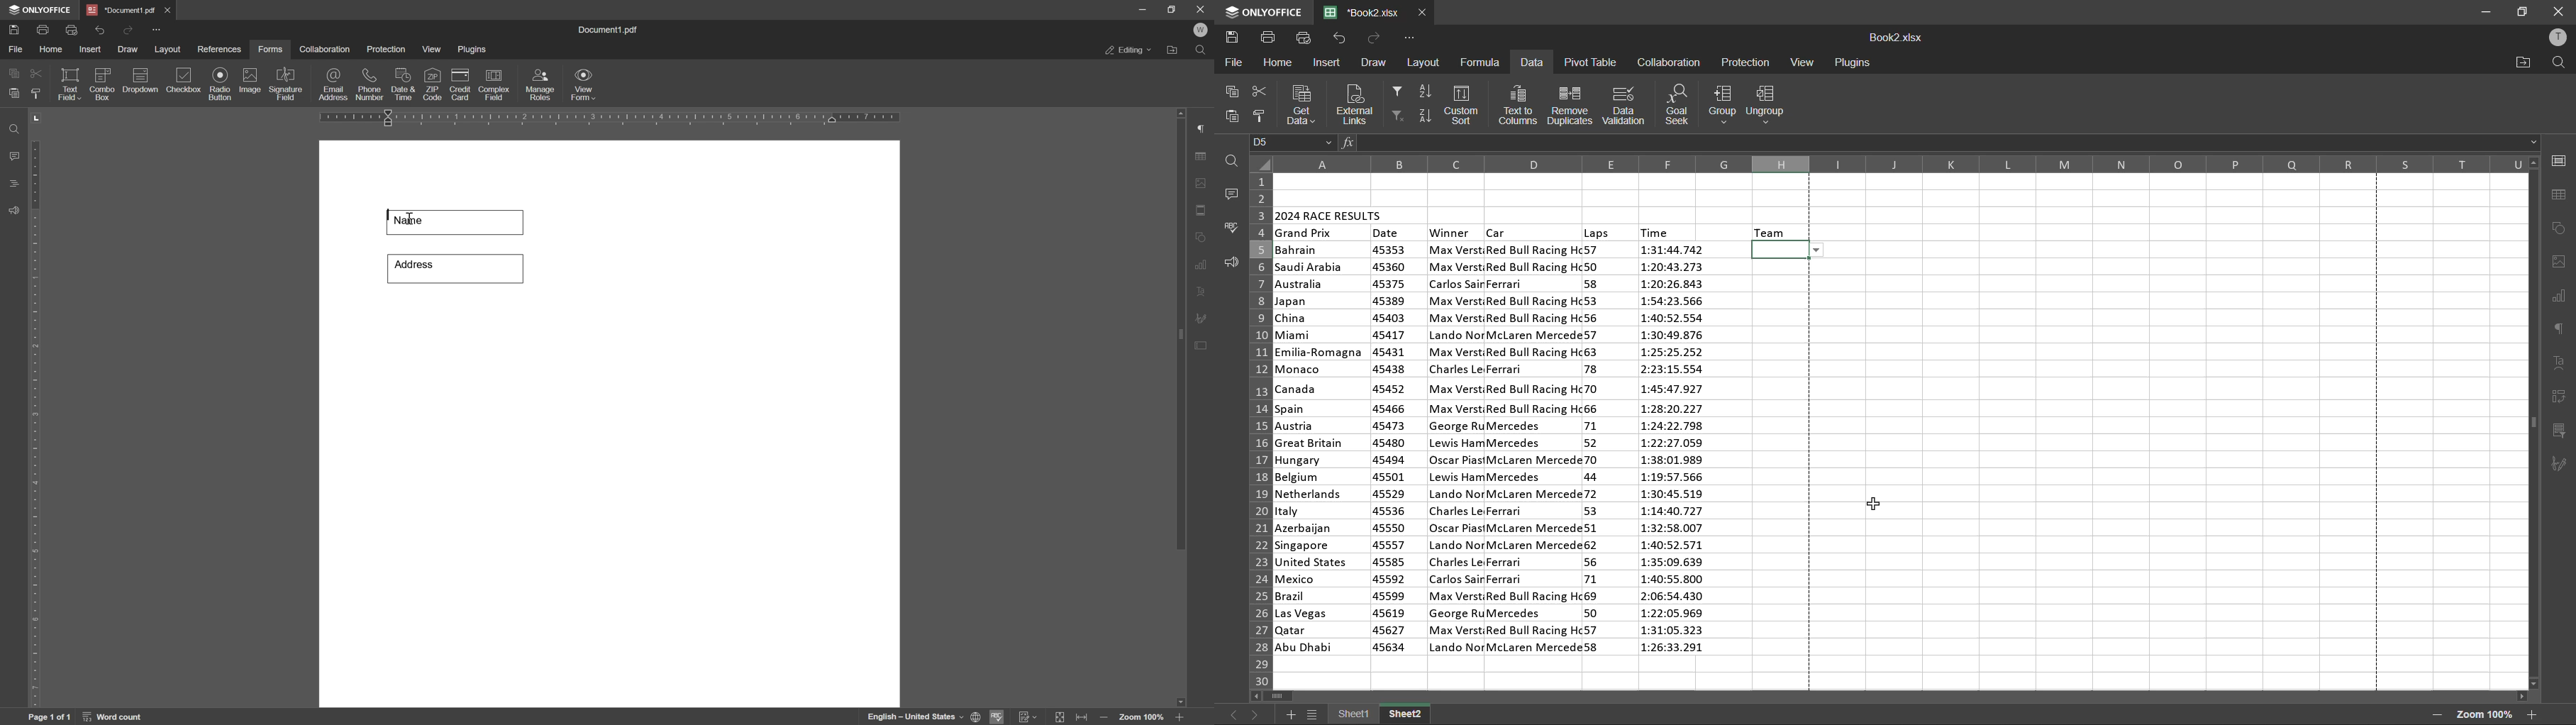 This screenshot has width=2576, height=728. Describe the element at coordinates (1027, 717) in the screenshot. I see `track changes` at that location.